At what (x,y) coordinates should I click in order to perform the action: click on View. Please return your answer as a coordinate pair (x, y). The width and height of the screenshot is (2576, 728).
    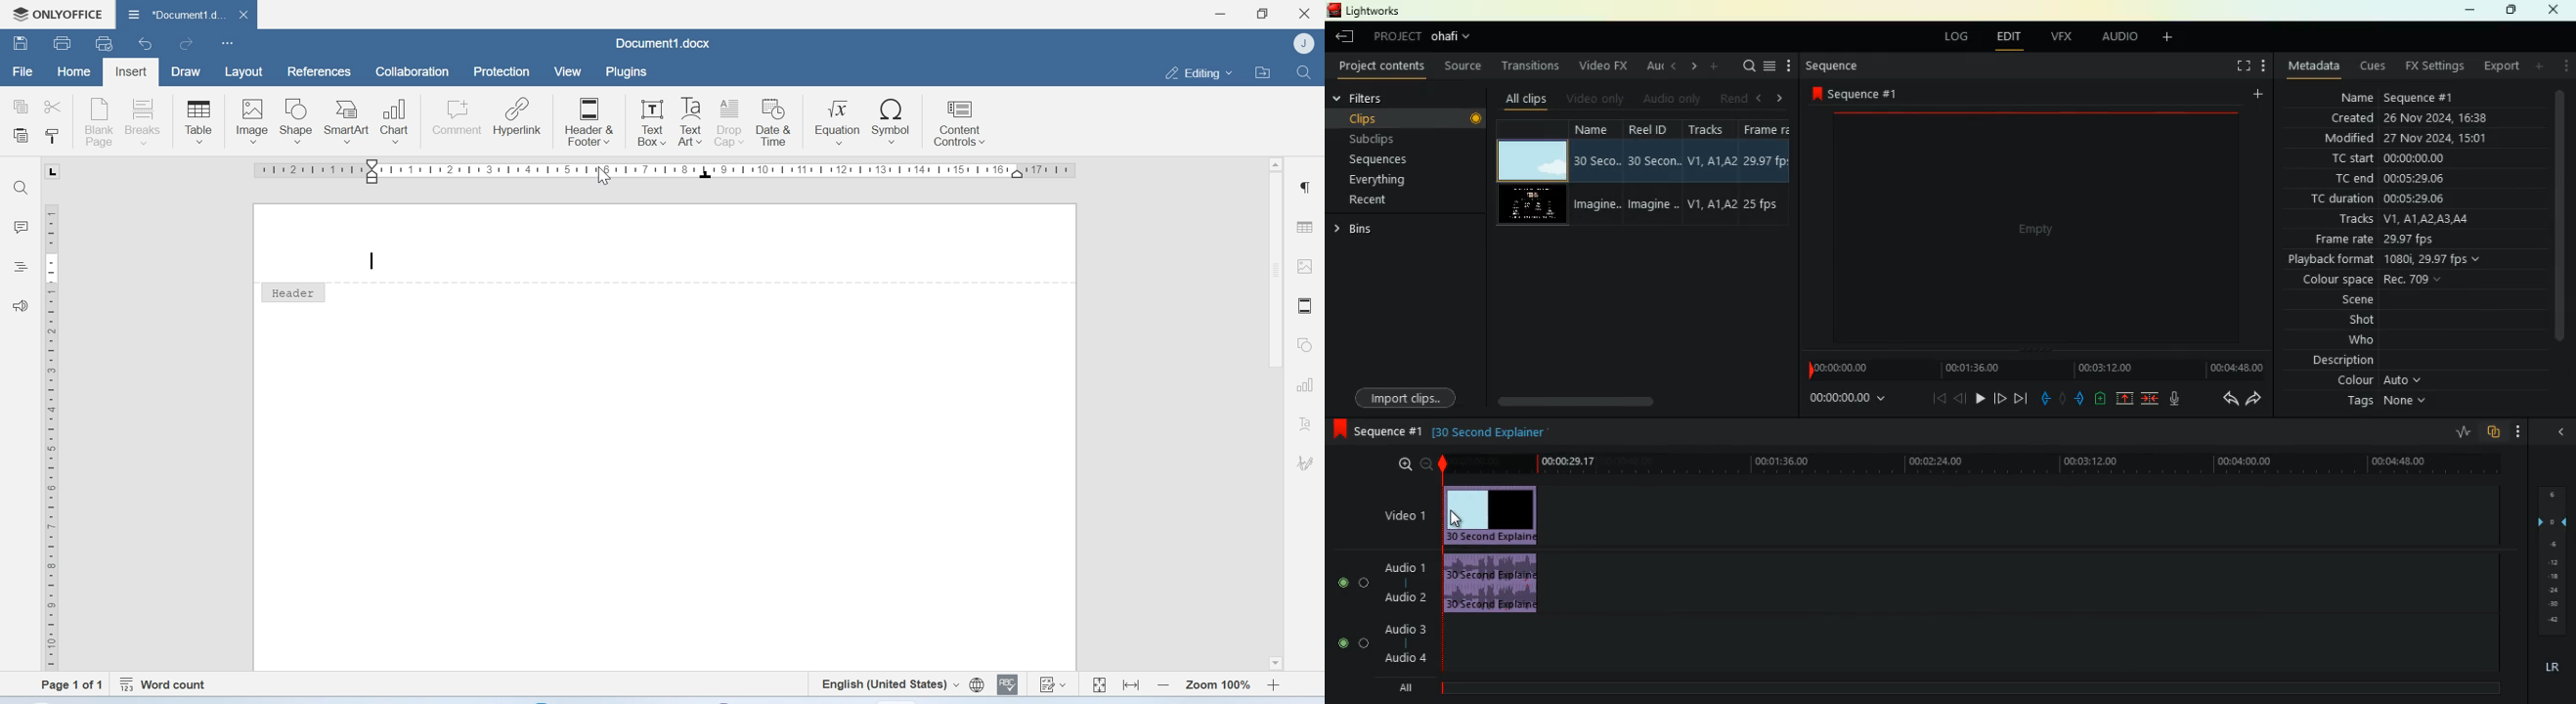
    Looking at the image, I should click on (569, 72).